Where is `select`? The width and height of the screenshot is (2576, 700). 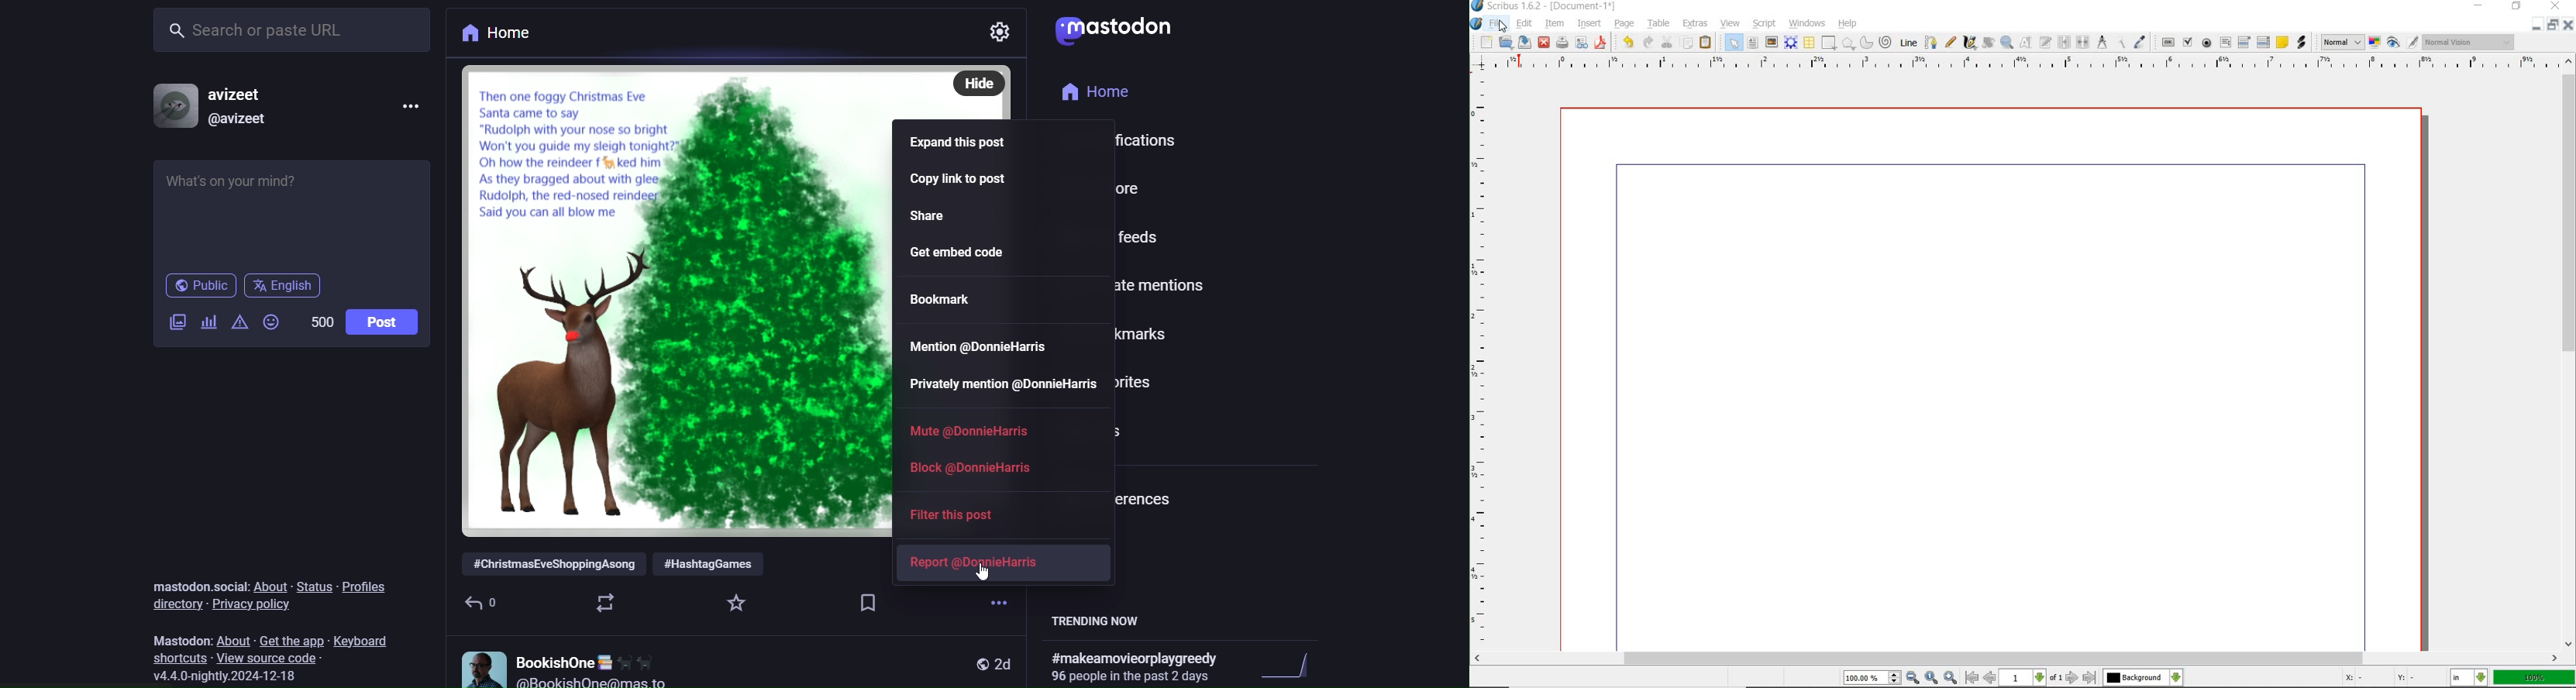
select is located at coordinates (1734, 43).